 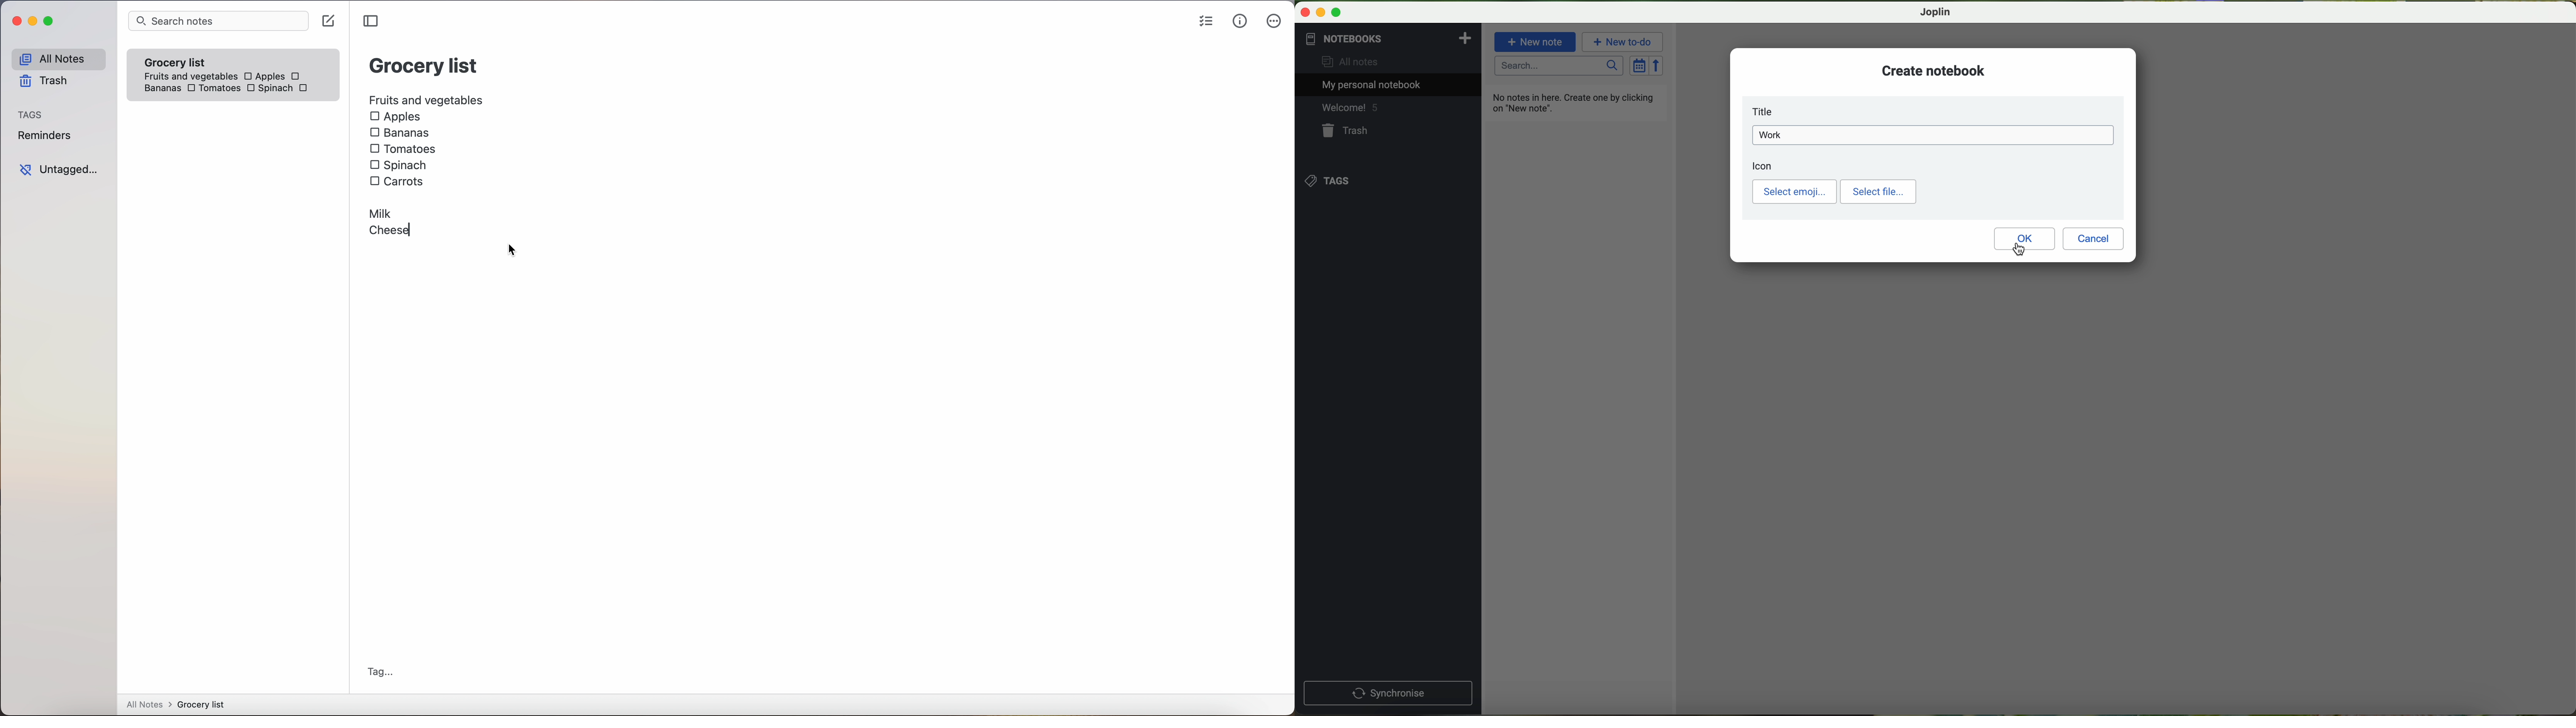 What do you see at coordinates (1361, 39) in the screenshot?
I see `pointer on the notebooks button` at bounding box center [1361, 39].